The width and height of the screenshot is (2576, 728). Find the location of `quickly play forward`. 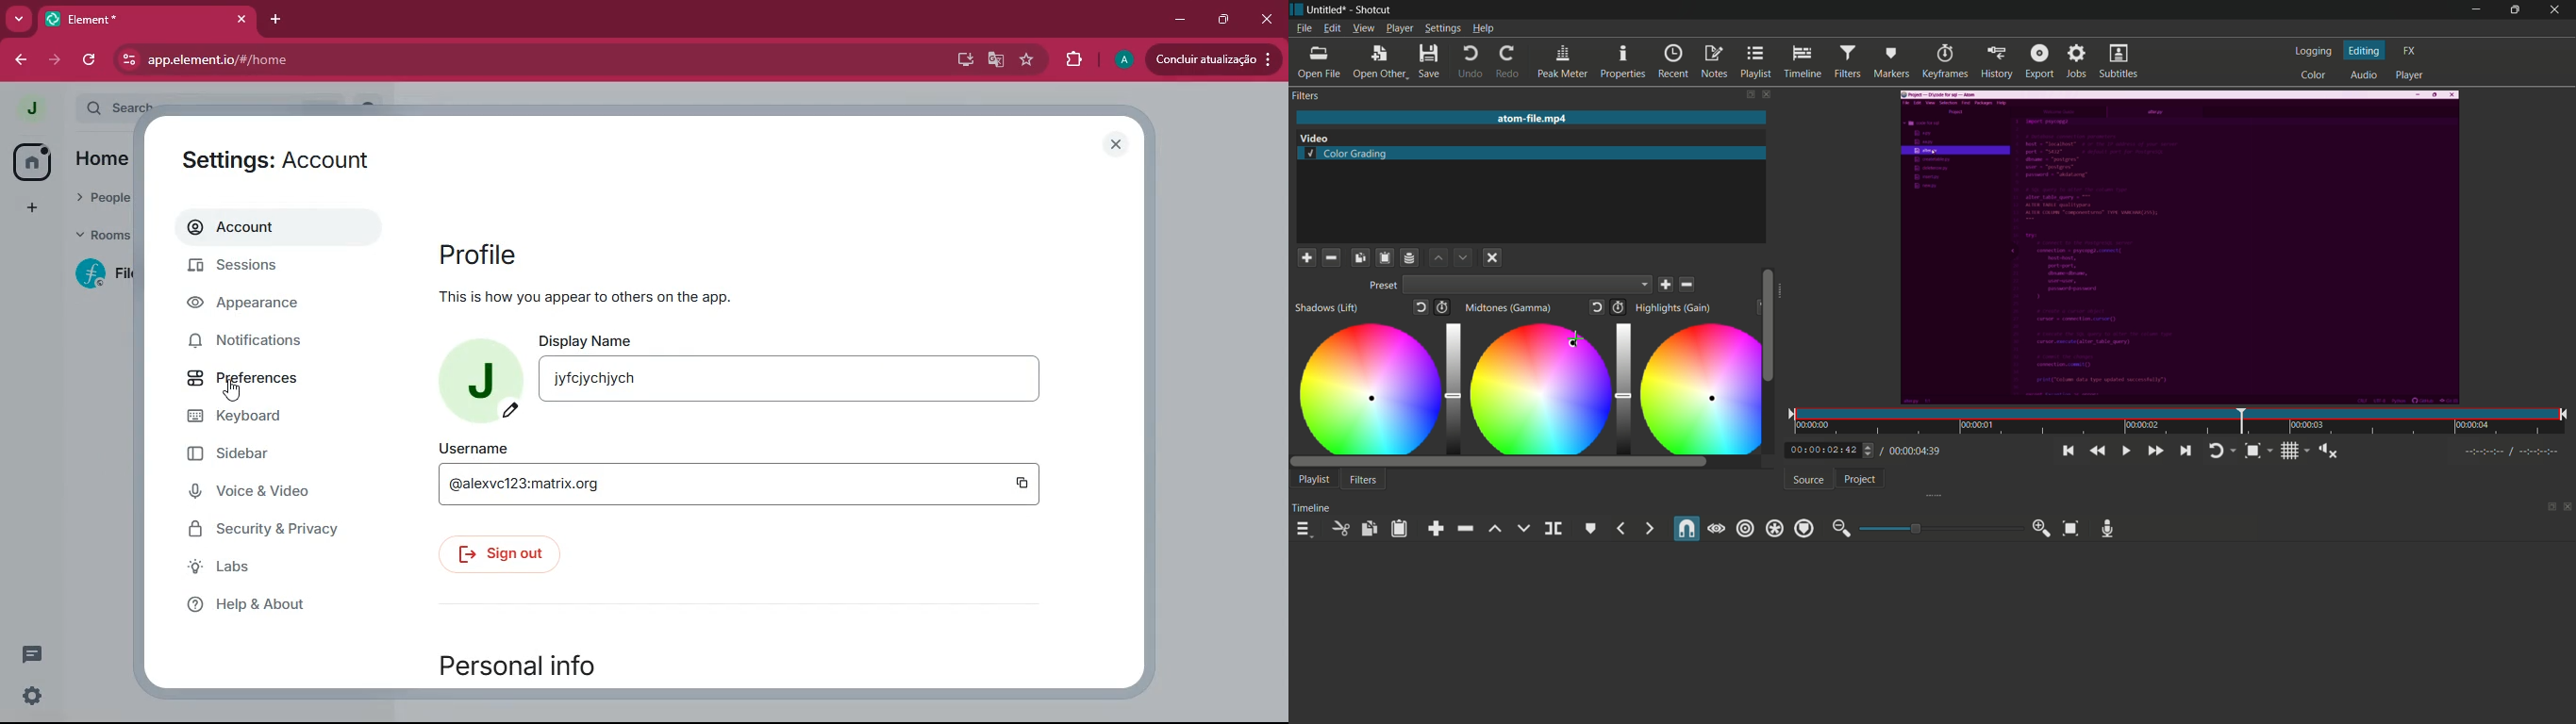

quickly play forward is located at coordinates (2156, 450).